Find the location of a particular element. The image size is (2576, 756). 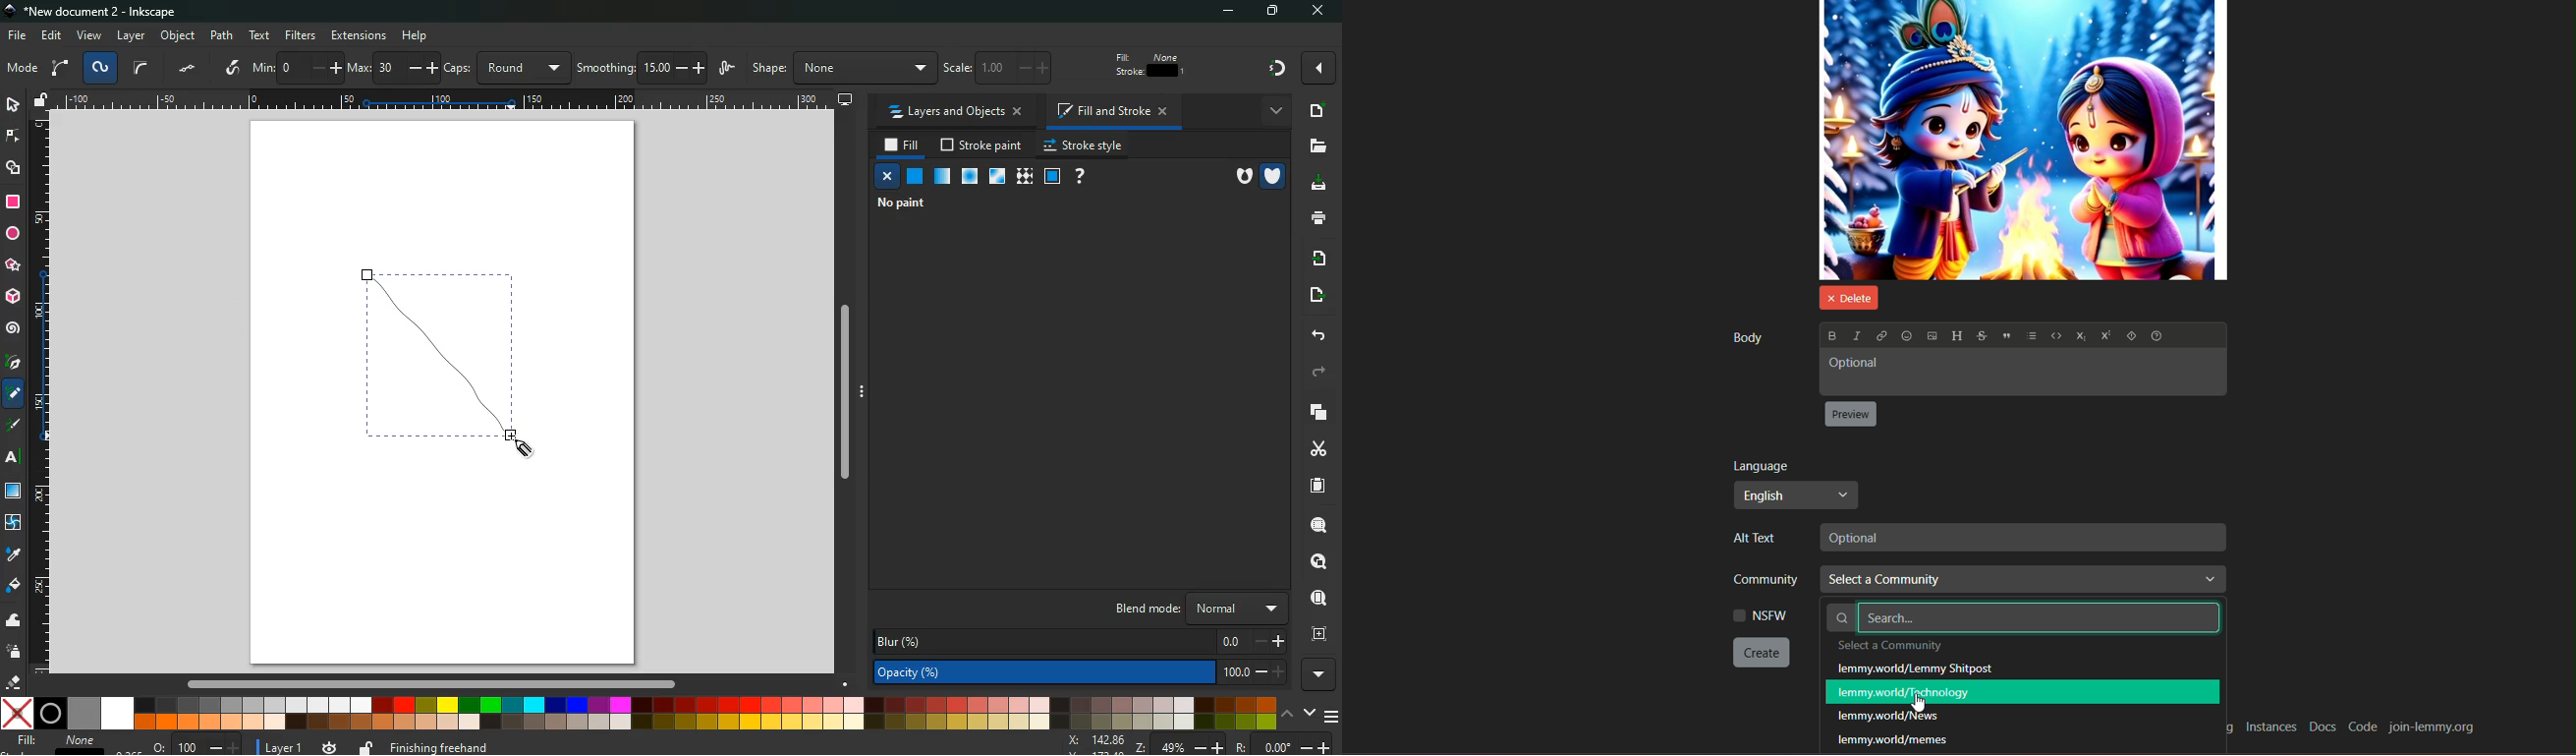

Delete is located at coordinates (1846, 296).